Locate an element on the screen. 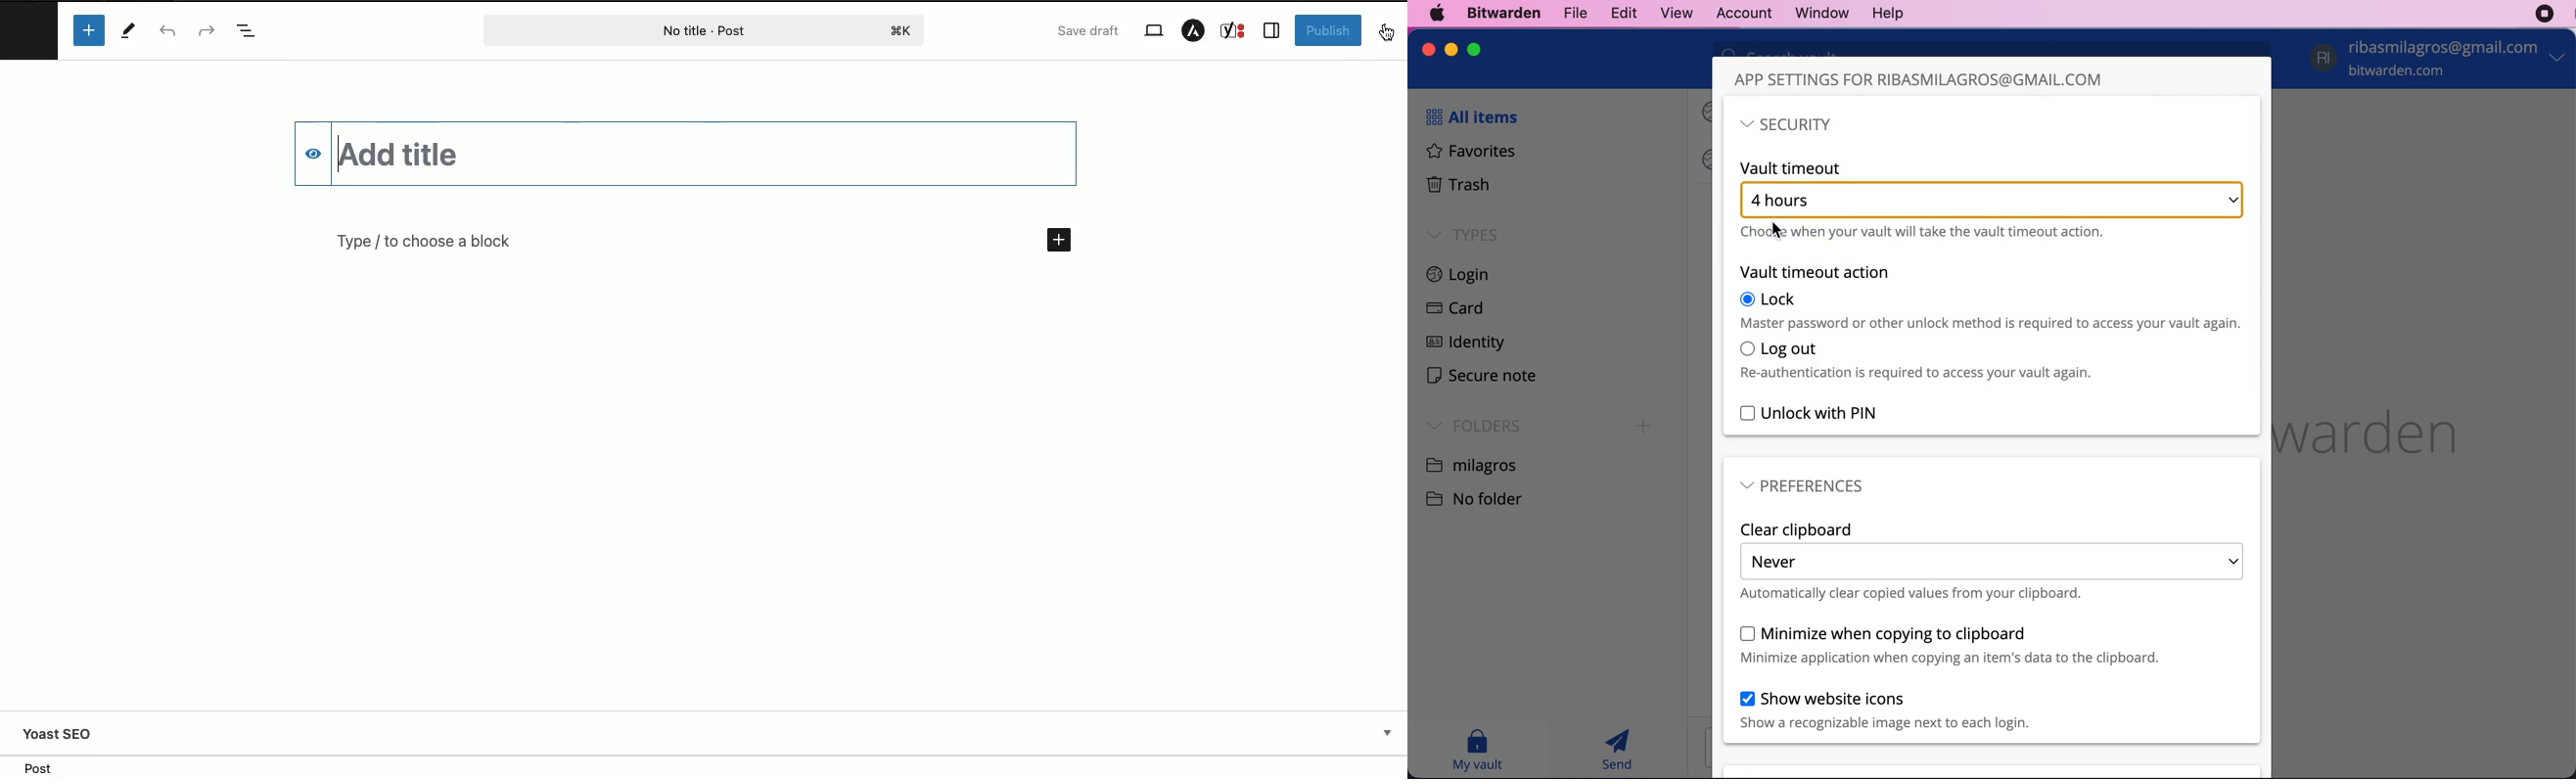 Image resolution: width=2576 pixels, height=784 pixels. Doc overview is located at coordinates (251, 32).